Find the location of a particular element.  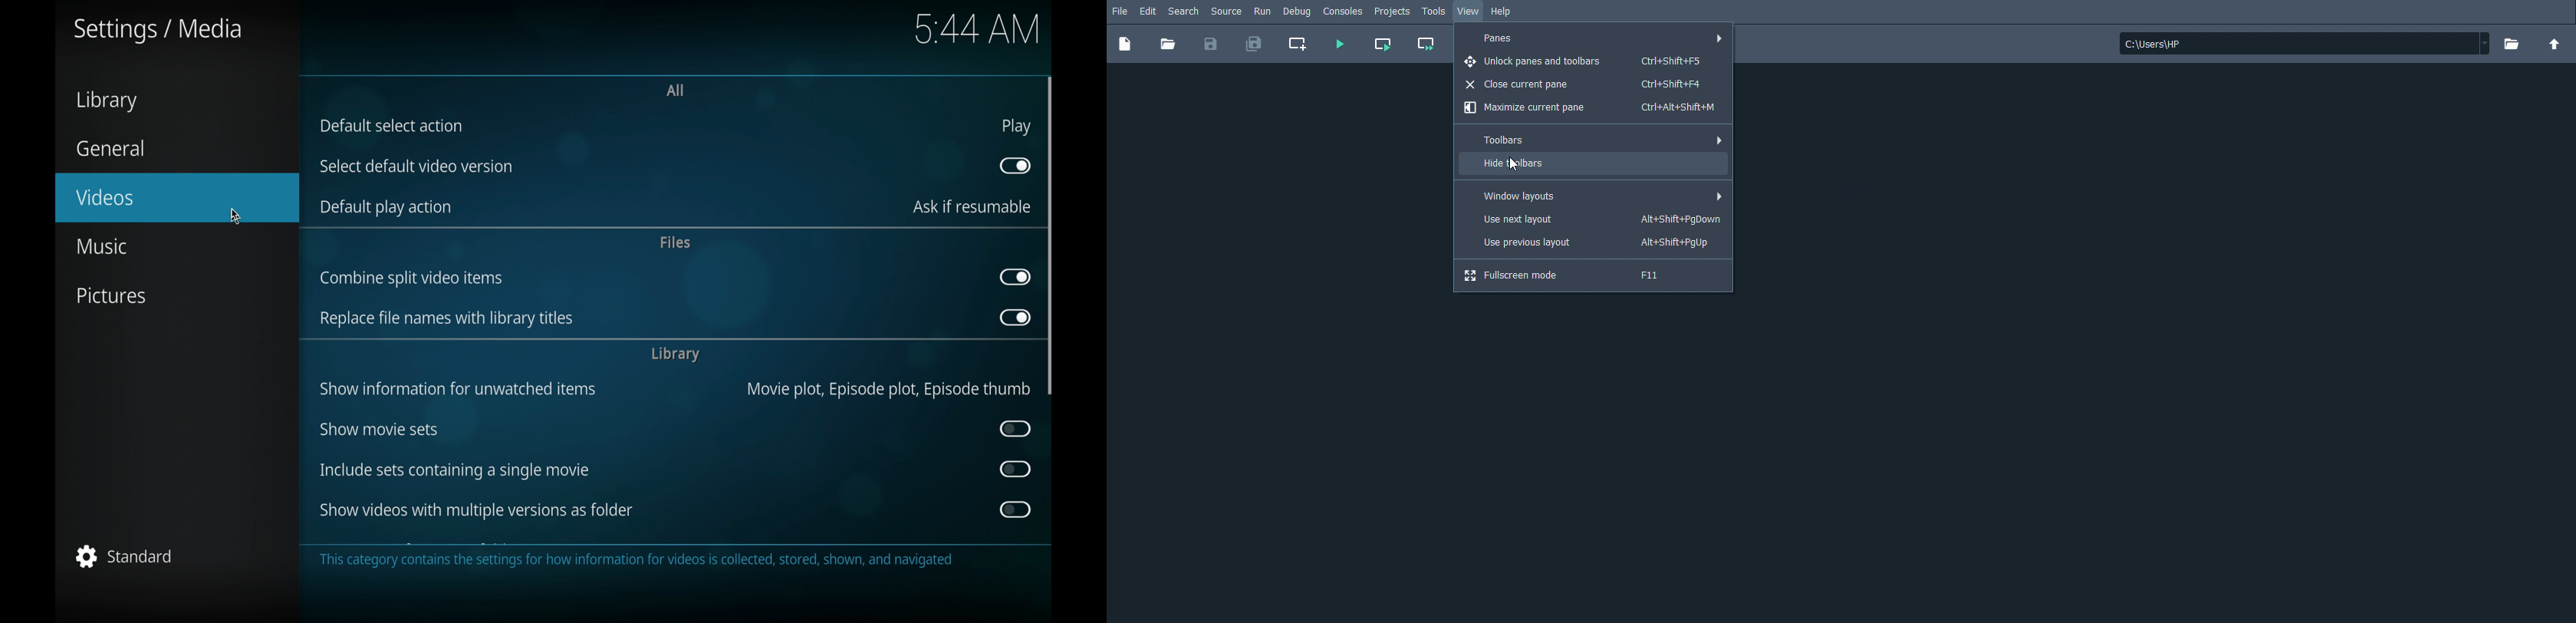

toggle button is located at coordinates (1015, 277).